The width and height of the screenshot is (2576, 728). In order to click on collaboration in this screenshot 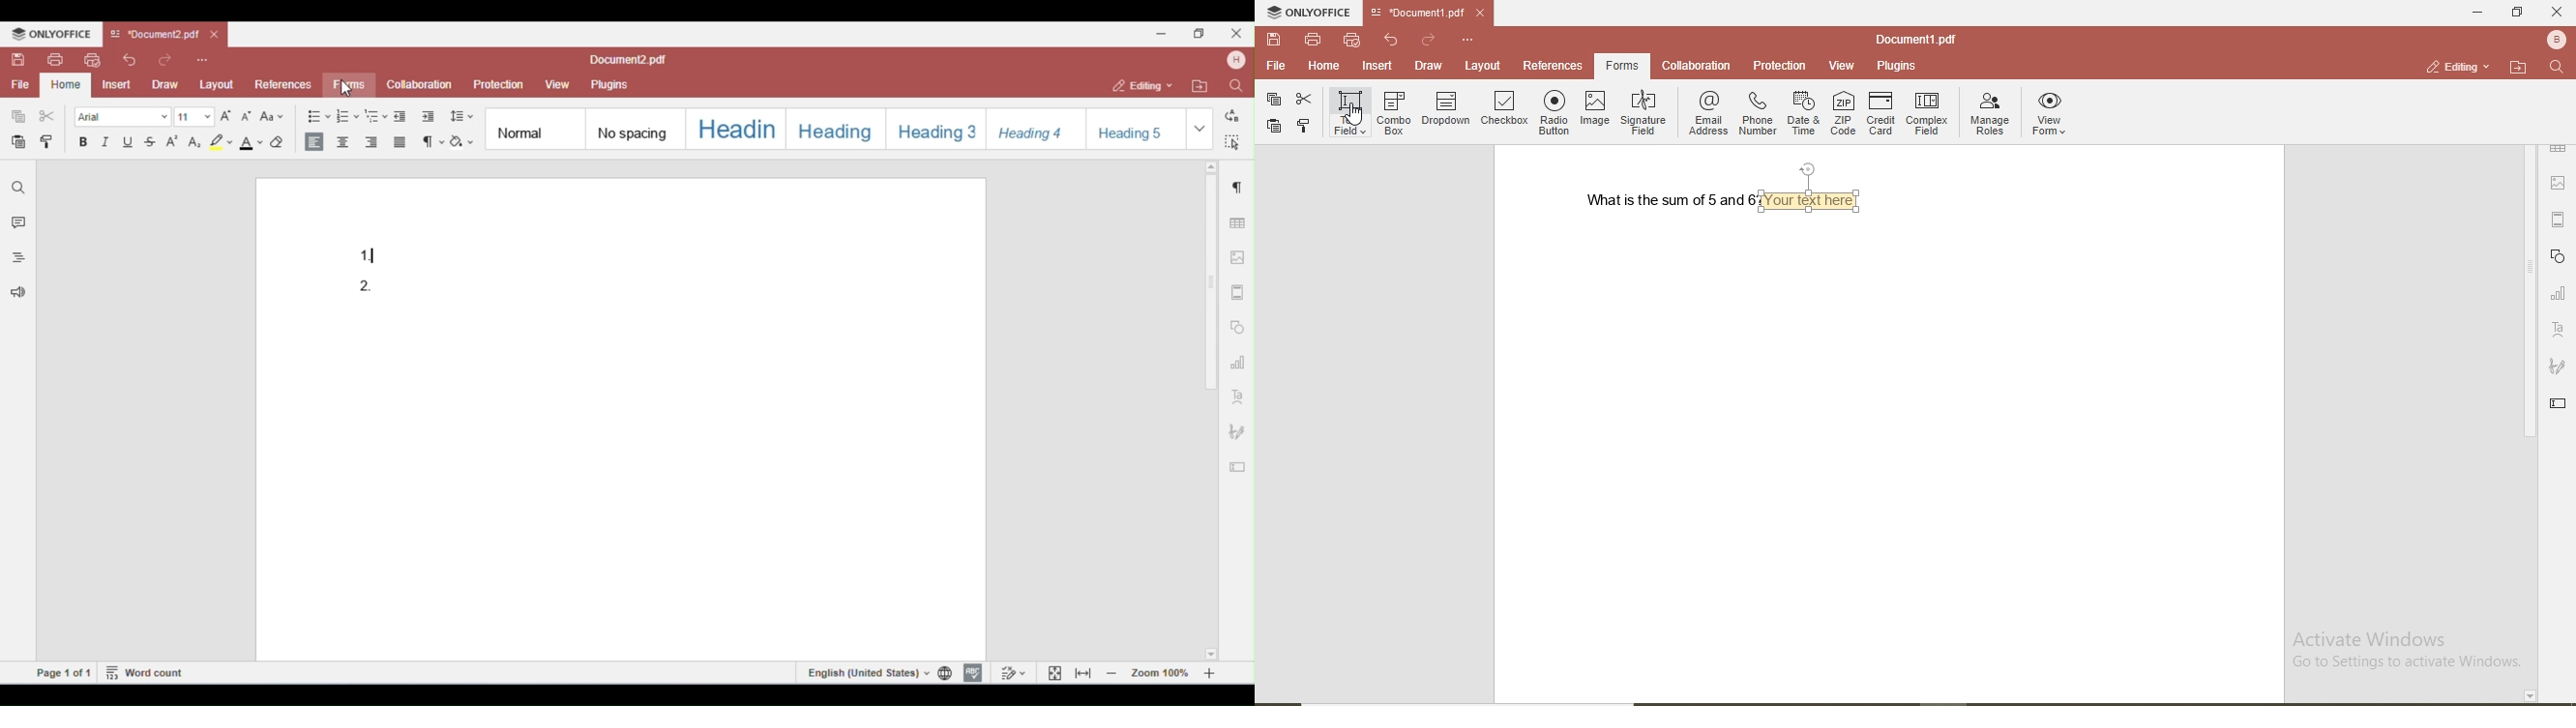, I will do `click(1698, 65)`.